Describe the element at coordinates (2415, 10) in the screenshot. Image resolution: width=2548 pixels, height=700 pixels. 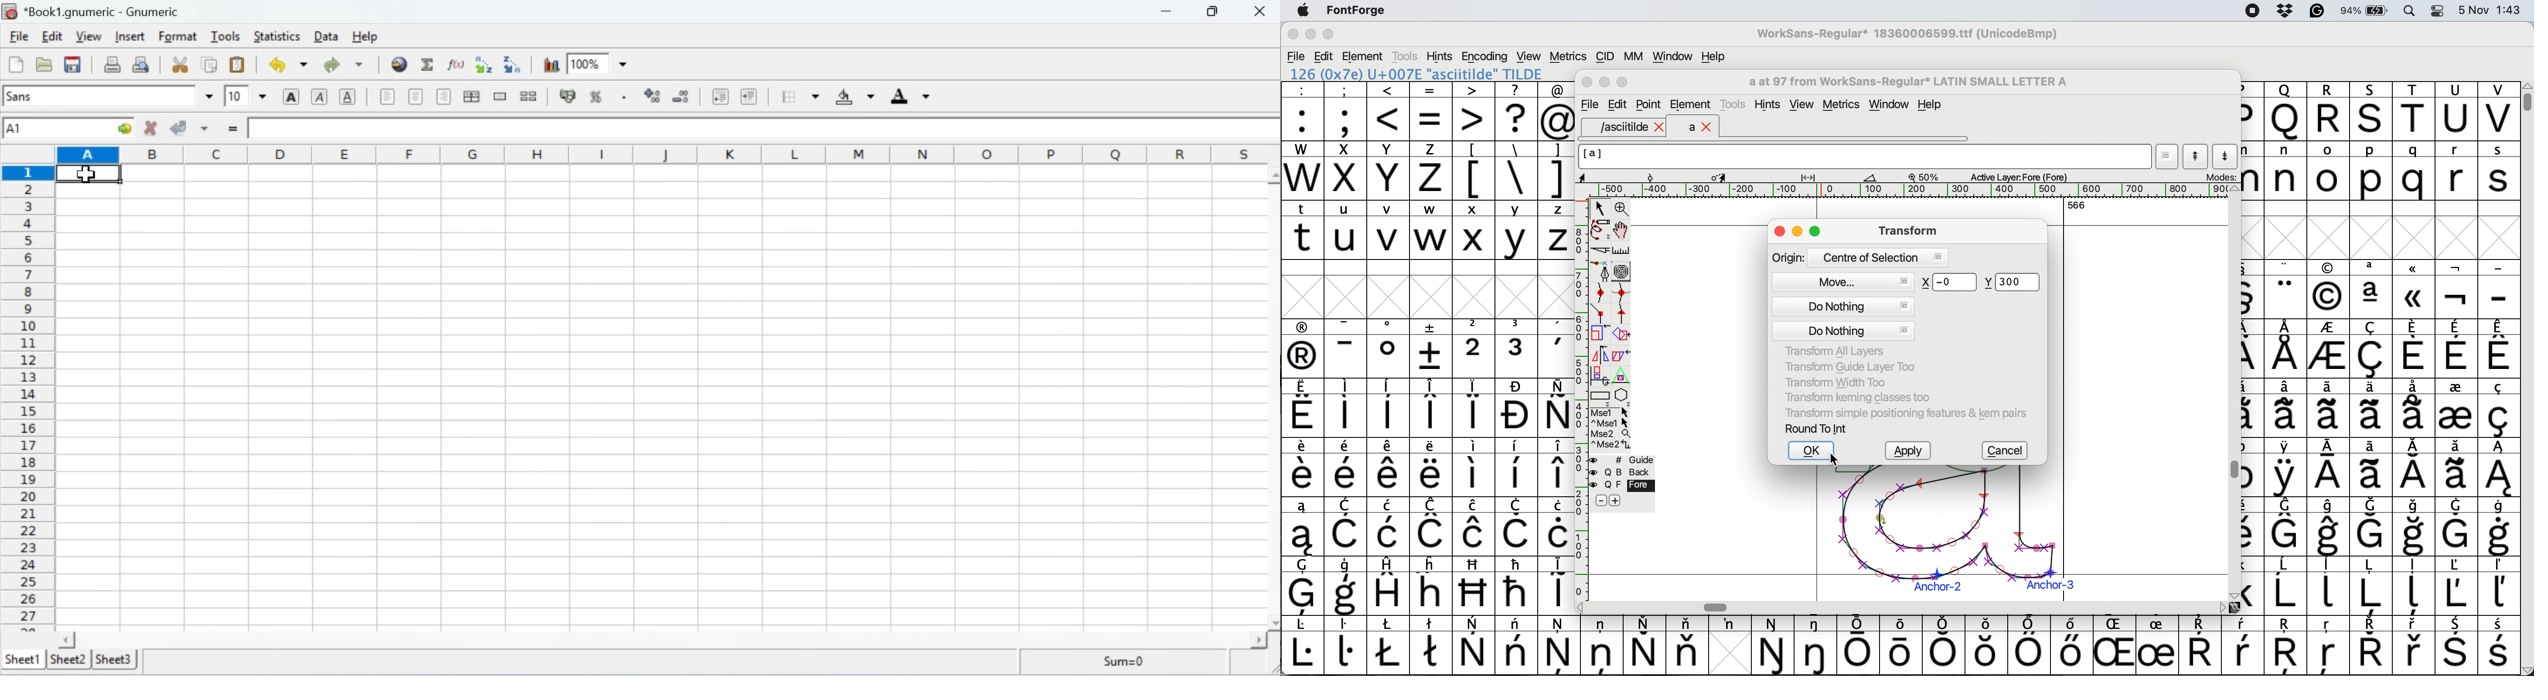
I see `spotlight search` at that location.